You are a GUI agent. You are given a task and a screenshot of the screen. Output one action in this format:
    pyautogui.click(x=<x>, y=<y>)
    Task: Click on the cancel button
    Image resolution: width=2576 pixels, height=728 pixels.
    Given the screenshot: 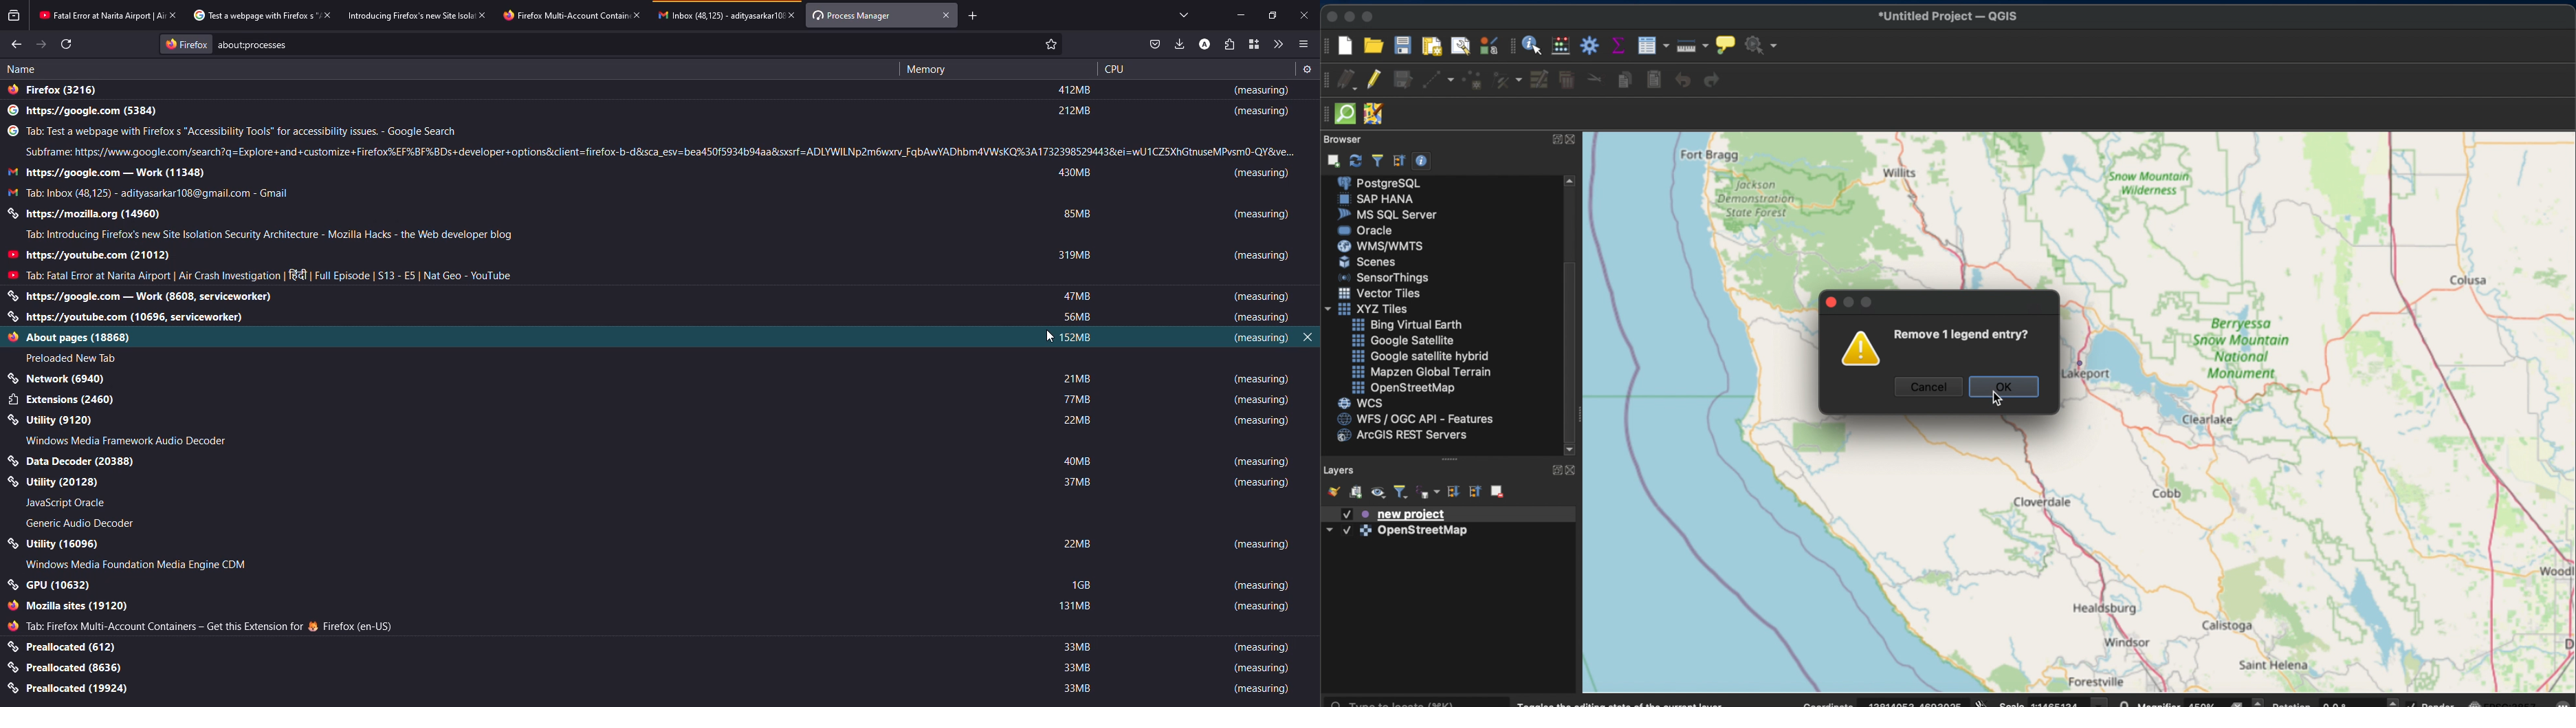 What is the action you would take?
    pyautogui.click(x=1925, y=387)
    